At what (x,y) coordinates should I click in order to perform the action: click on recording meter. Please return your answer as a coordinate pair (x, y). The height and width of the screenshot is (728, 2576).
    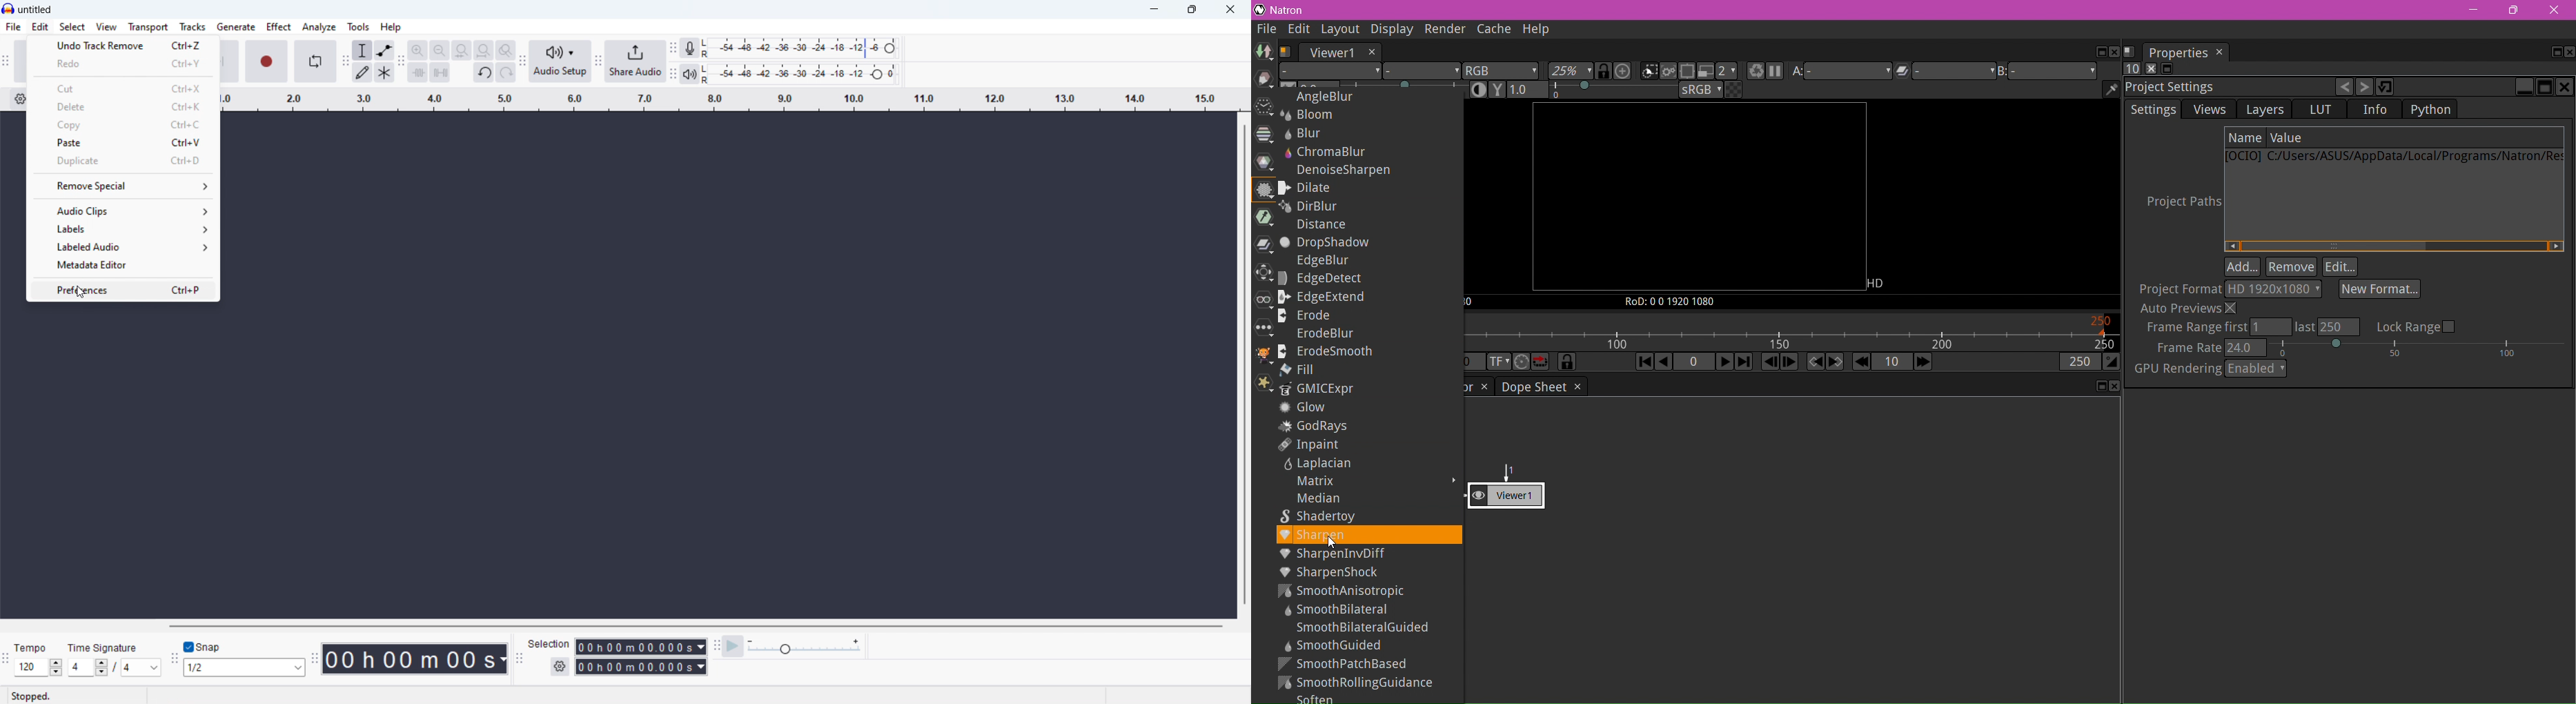
    Looking at the image, I should click on (690, 48).